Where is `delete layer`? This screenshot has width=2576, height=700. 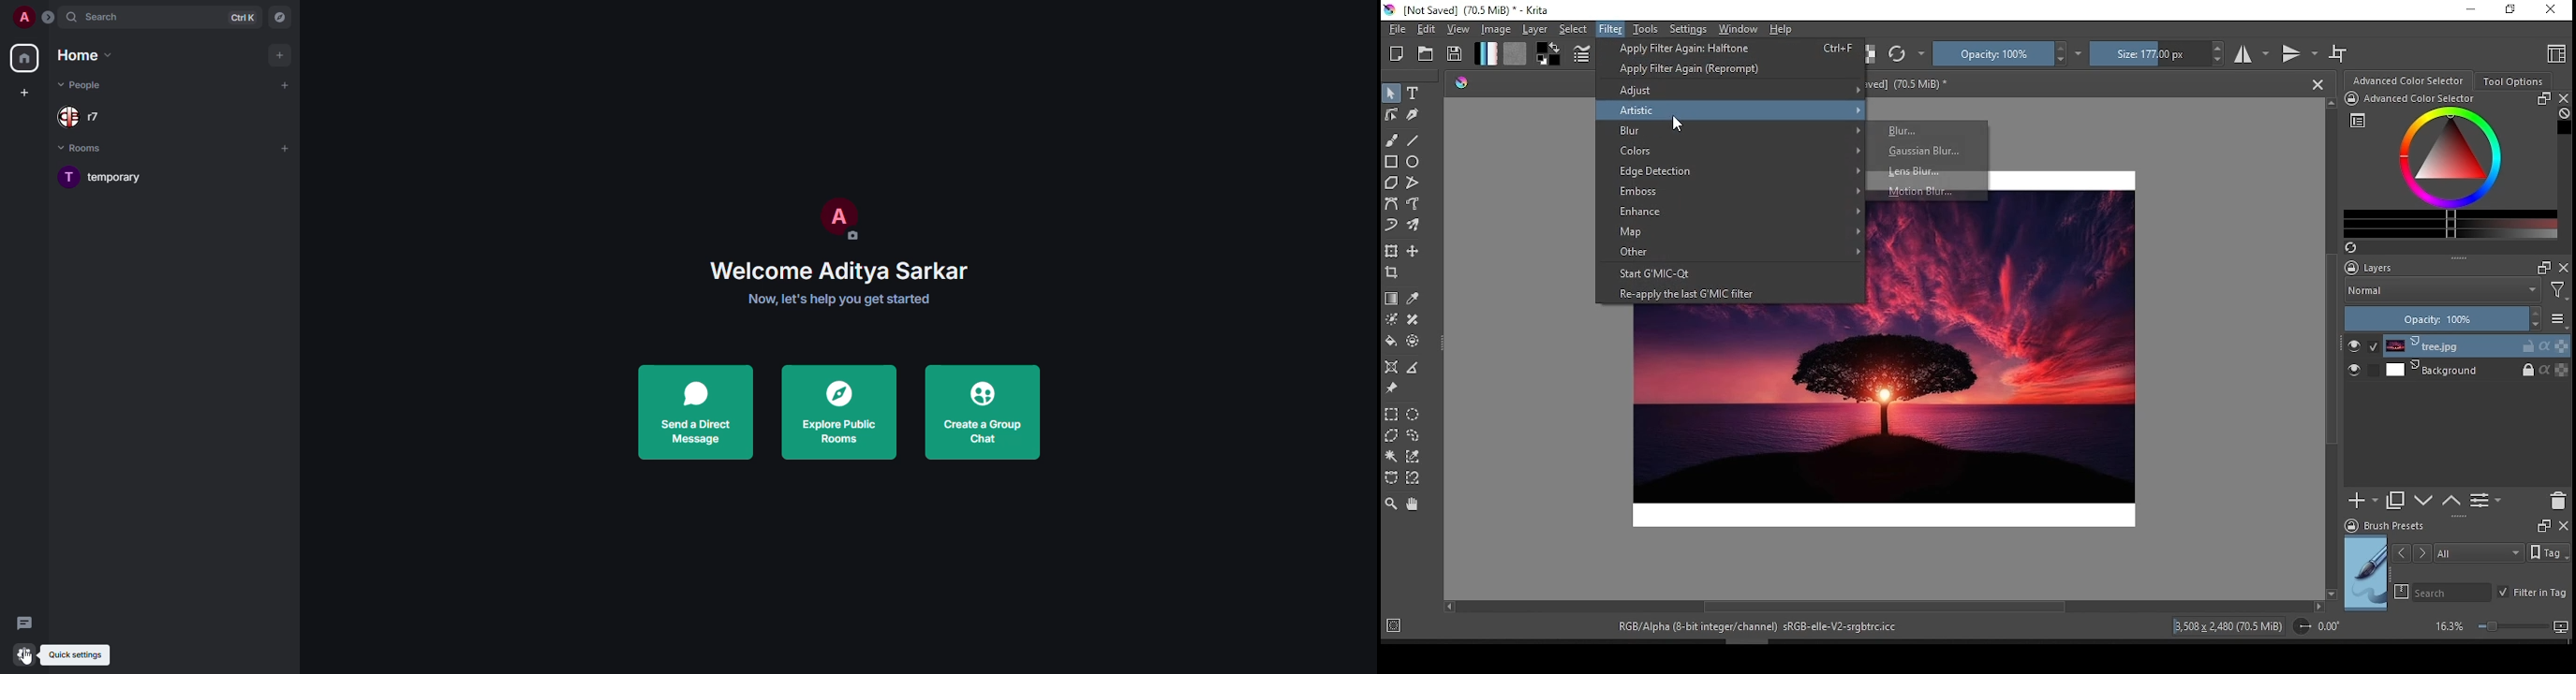 delete layer is located at coordinates (2559, 499).